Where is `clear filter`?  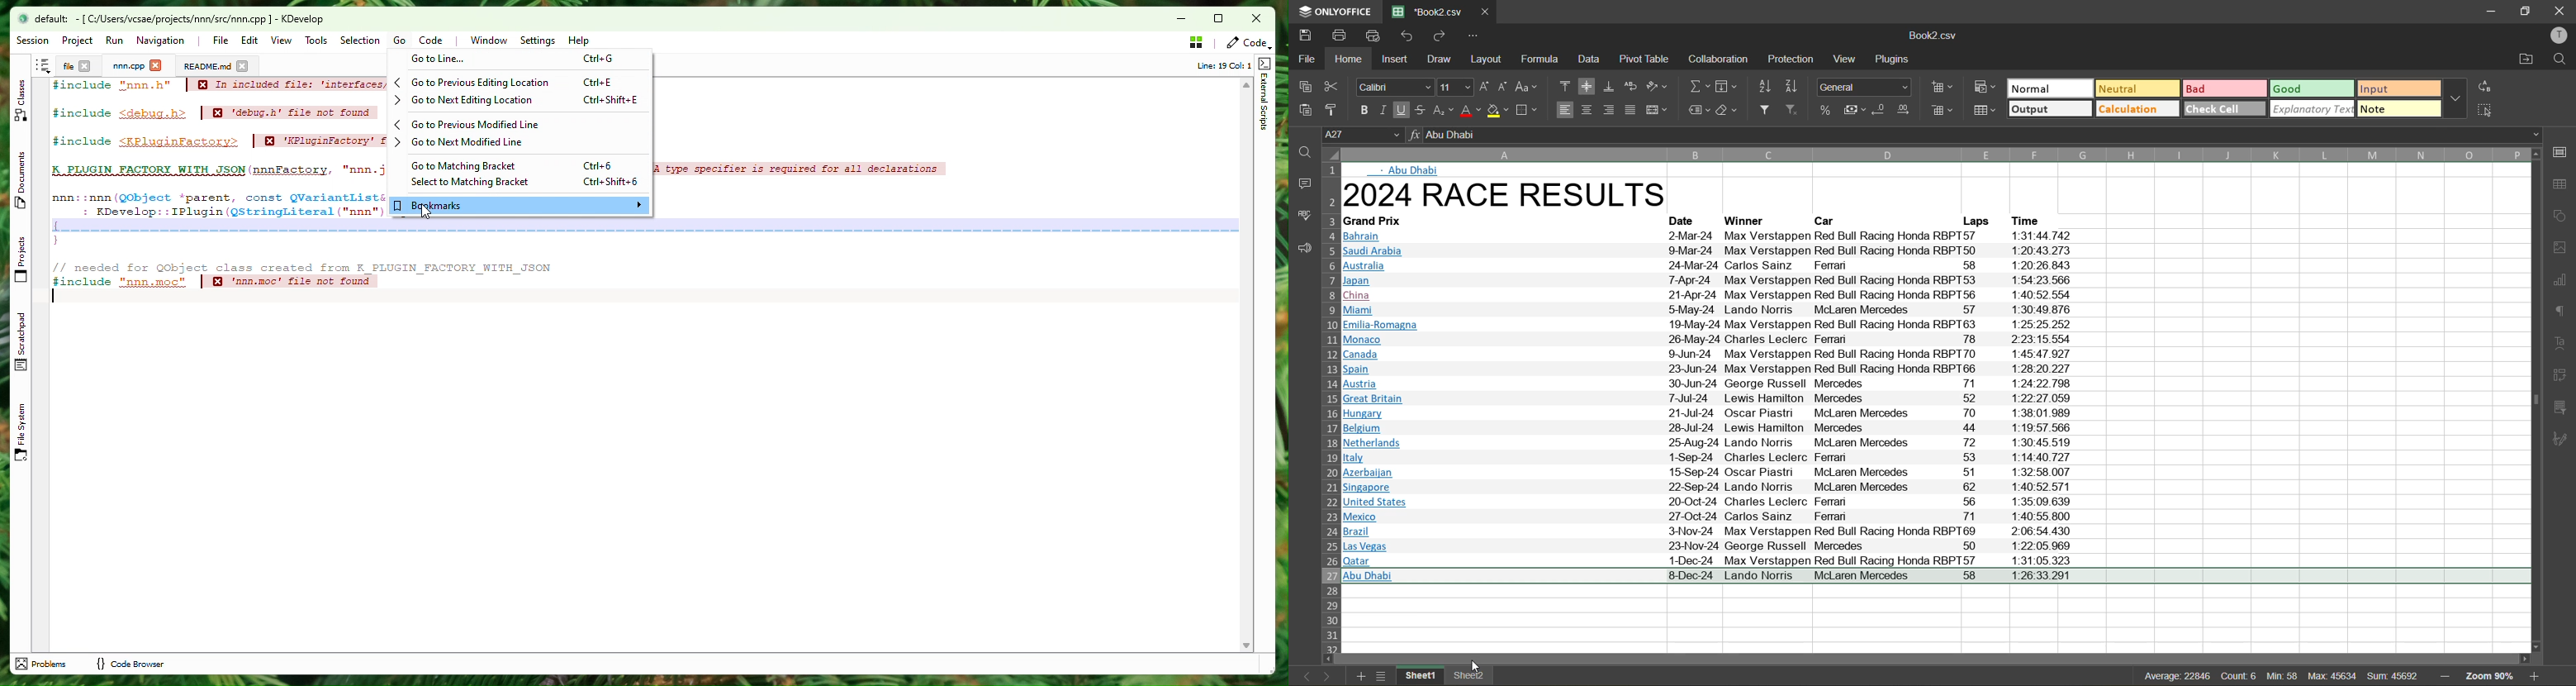
clear filter is located at coordinates (1797, 111).